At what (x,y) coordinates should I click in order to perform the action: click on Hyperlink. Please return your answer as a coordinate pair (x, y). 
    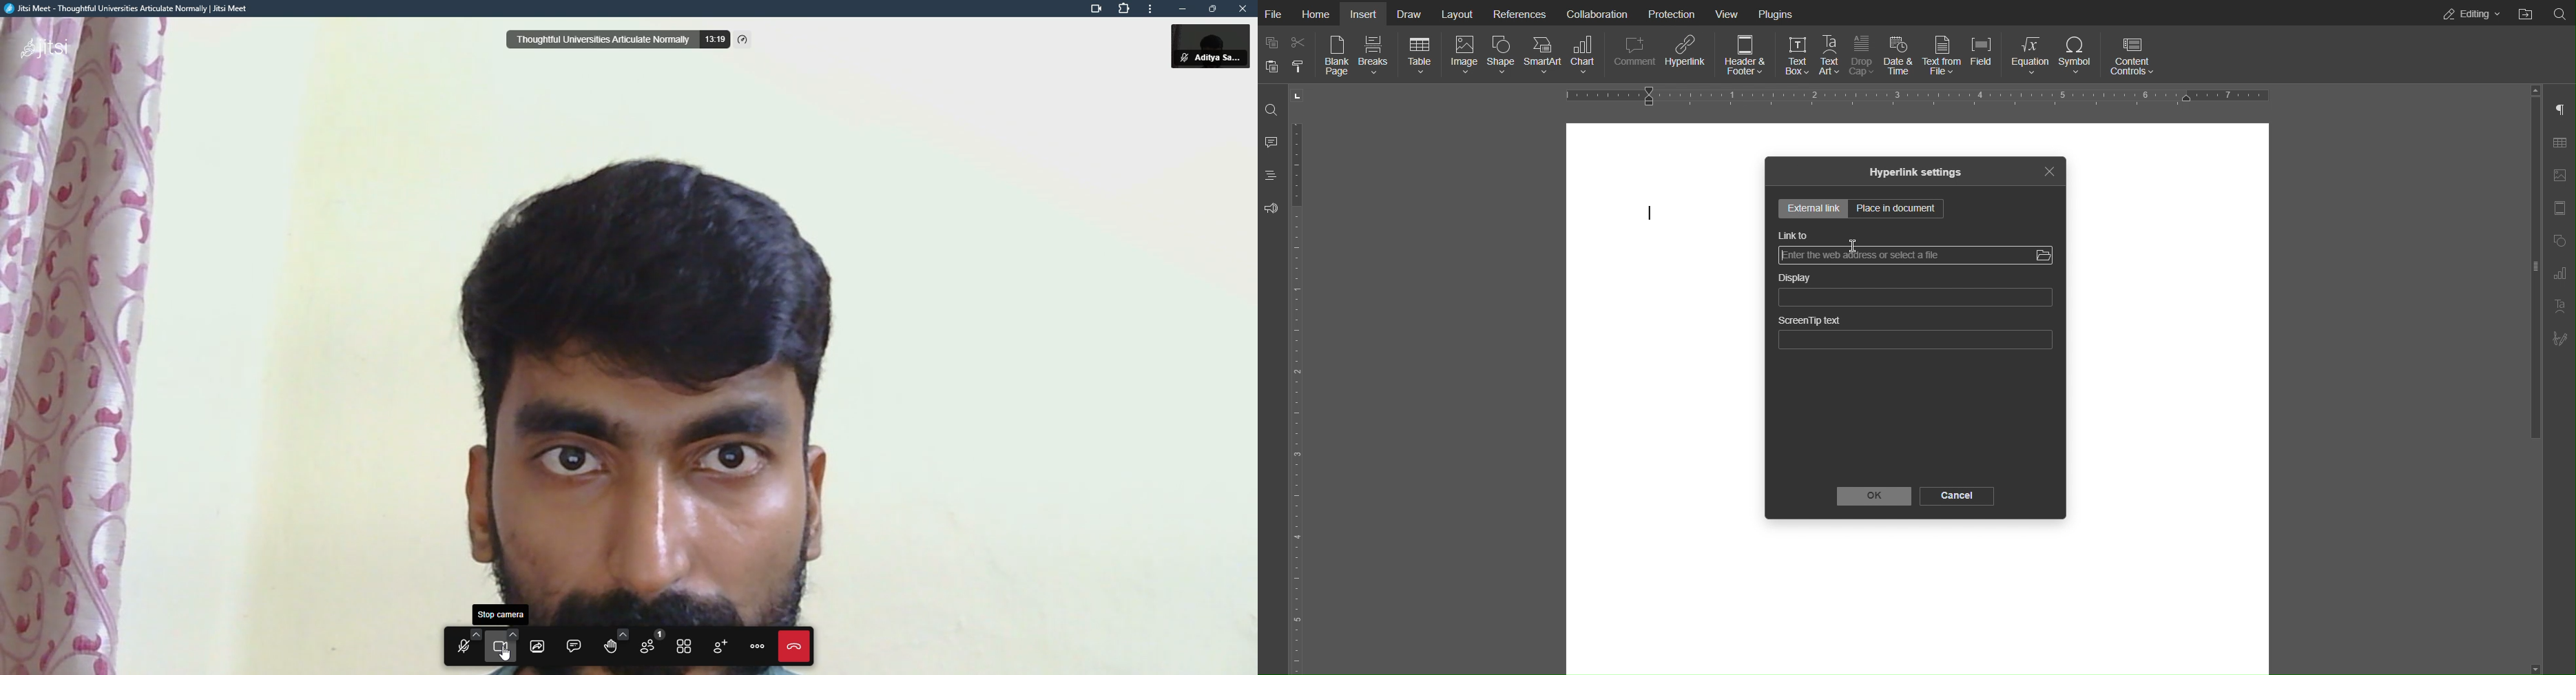
    Looking at the image, I should click on (1685, 55).